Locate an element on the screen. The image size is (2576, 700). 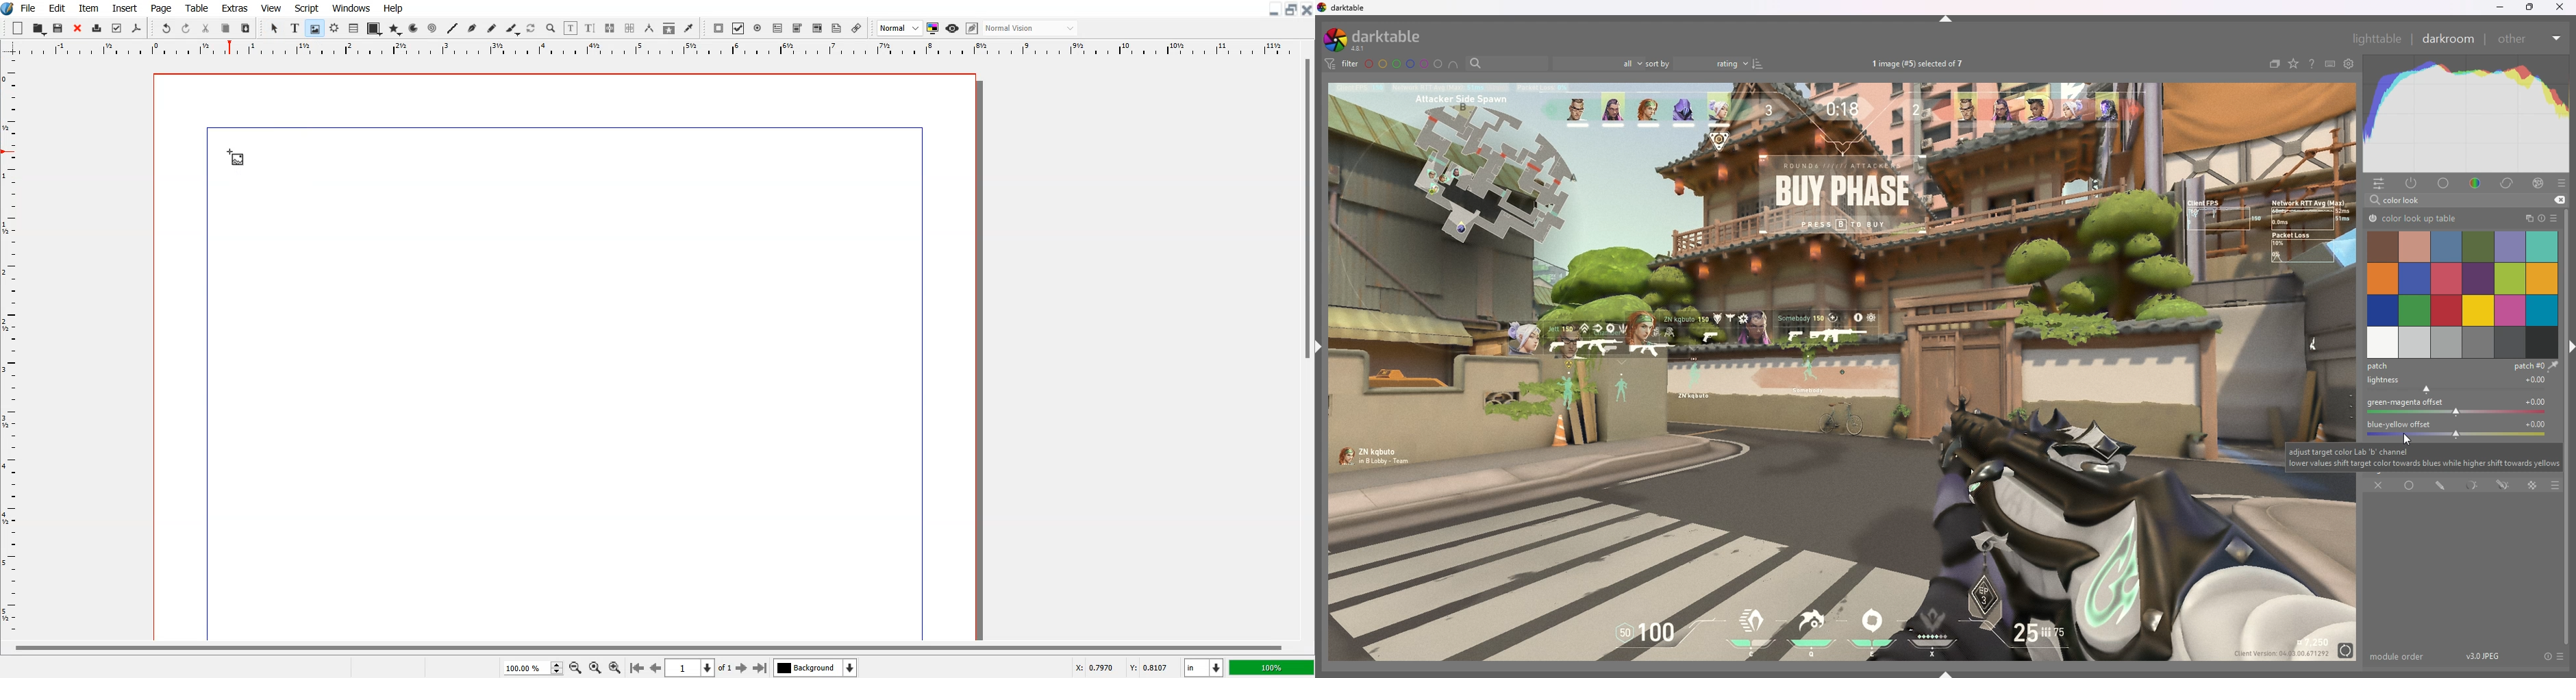
Logo is located at coordinates (8, 9).